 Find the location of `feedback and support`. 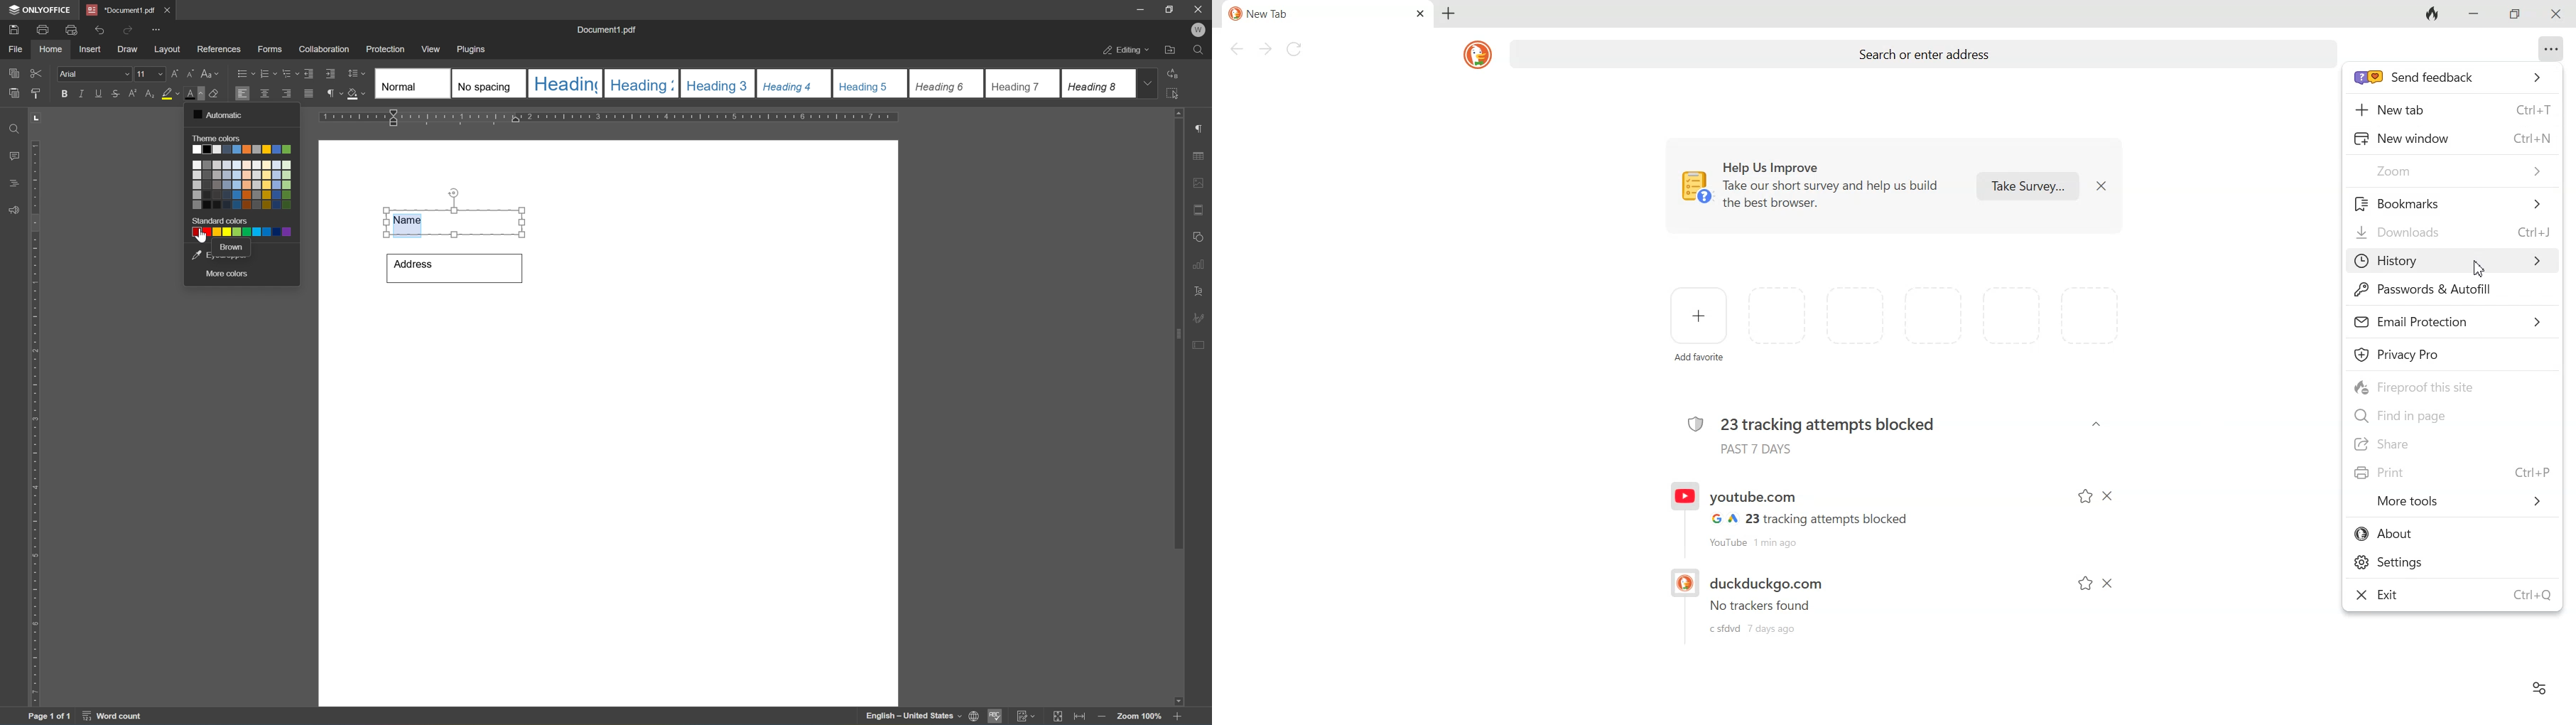

feedback and support is located at coordinates (11, 210).